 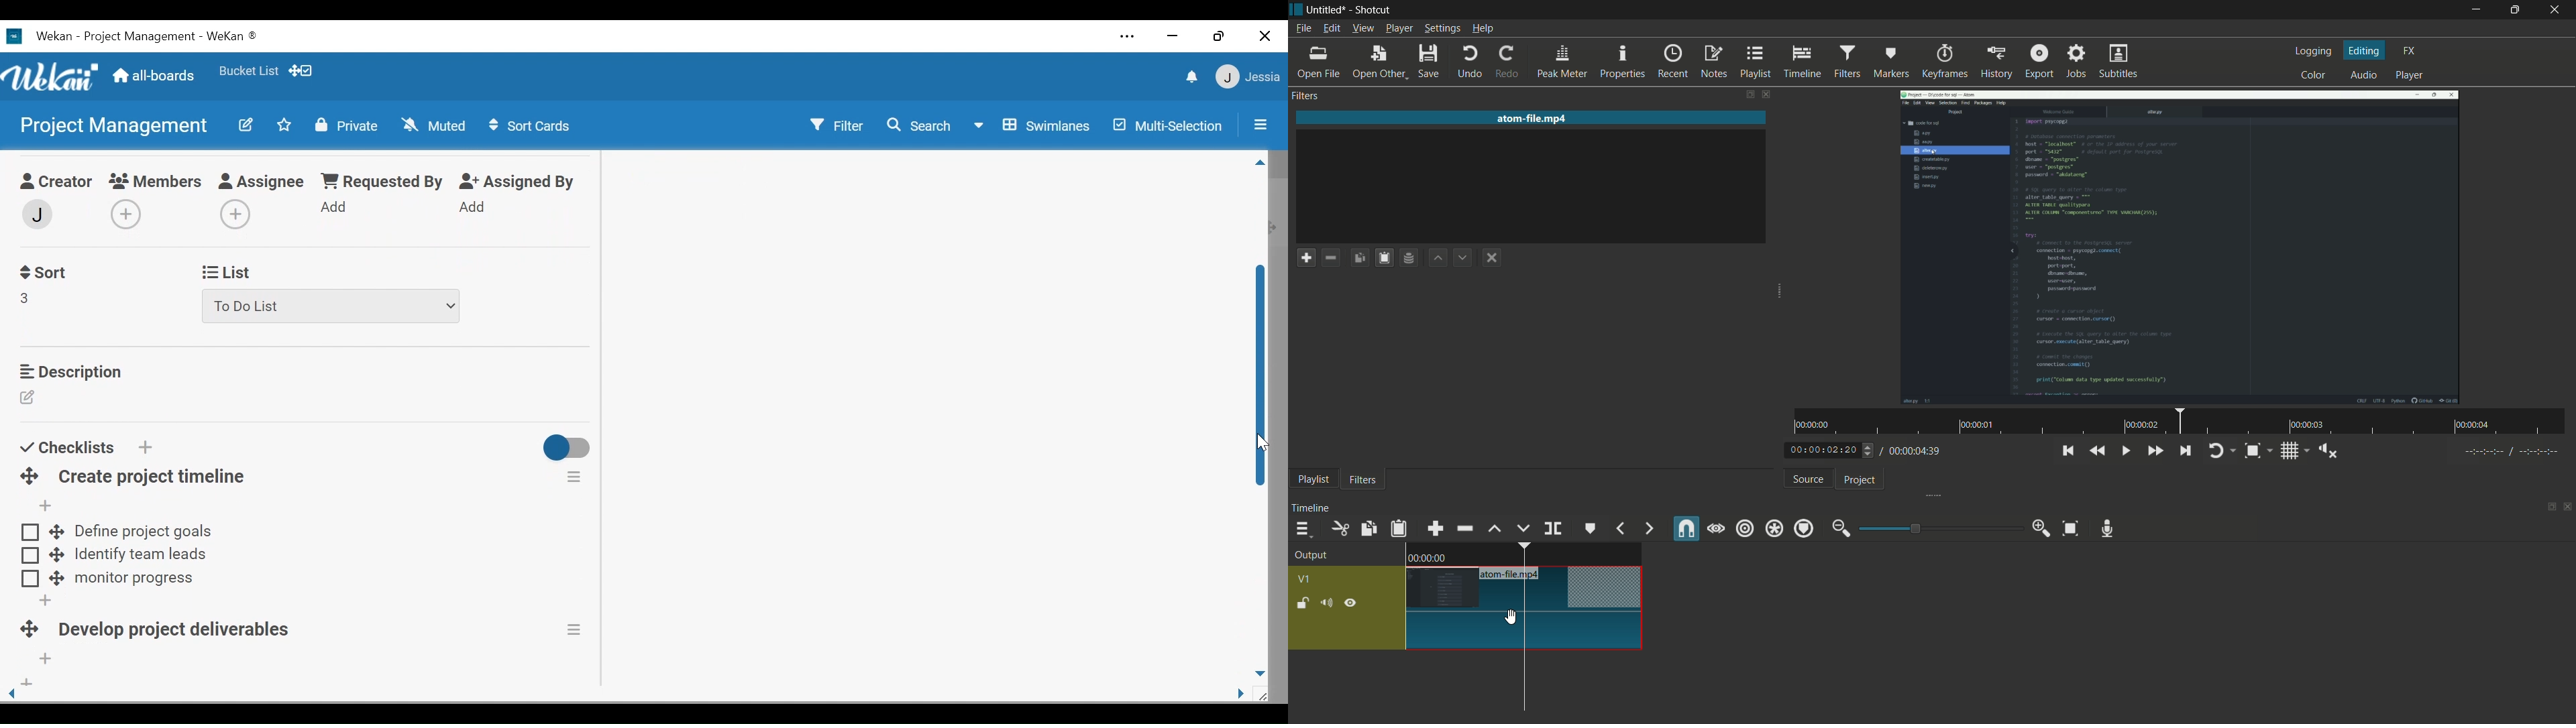 I want to click on Board View, so click(x=1035, y=127).